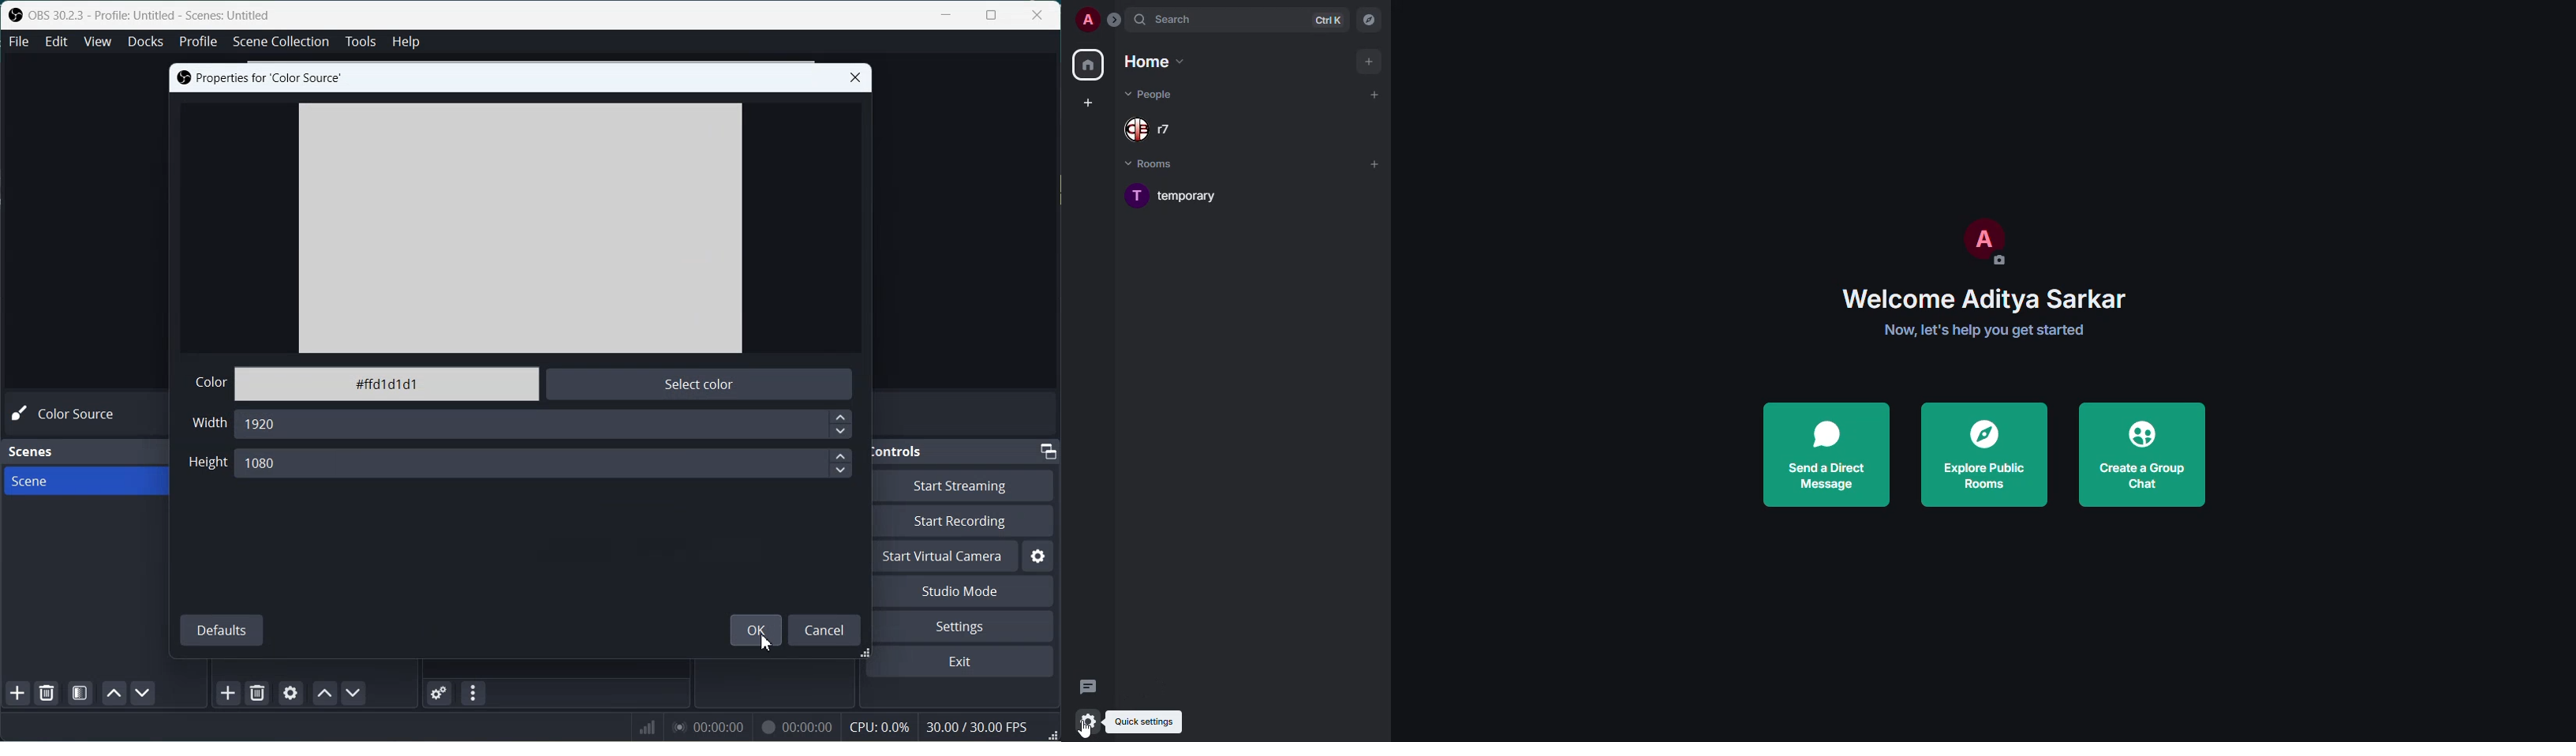  I want to click on Default, so click(221, 629).